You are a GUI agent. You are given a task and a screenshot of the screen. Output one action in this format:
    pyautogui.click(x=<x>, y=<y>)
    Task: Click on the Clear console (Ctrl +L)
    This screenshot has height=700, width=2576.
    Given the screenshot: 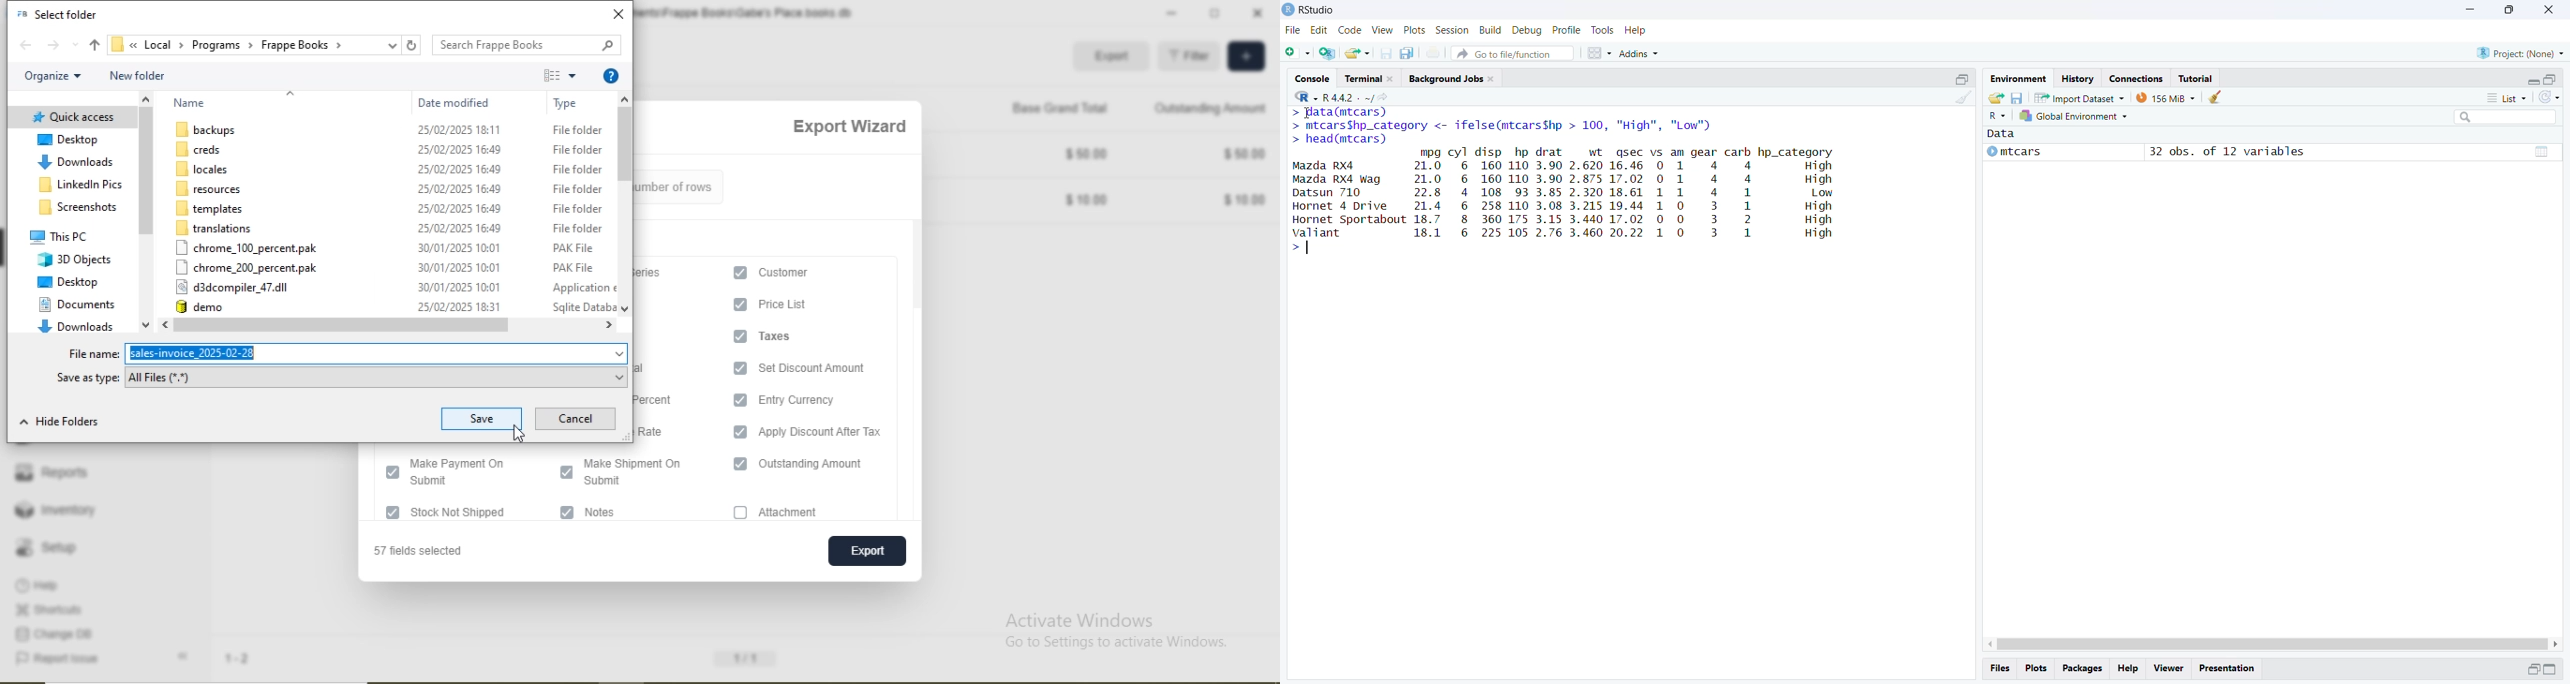 What is the action you would take?
    pyautogui.click(x=2215, y=97)
    